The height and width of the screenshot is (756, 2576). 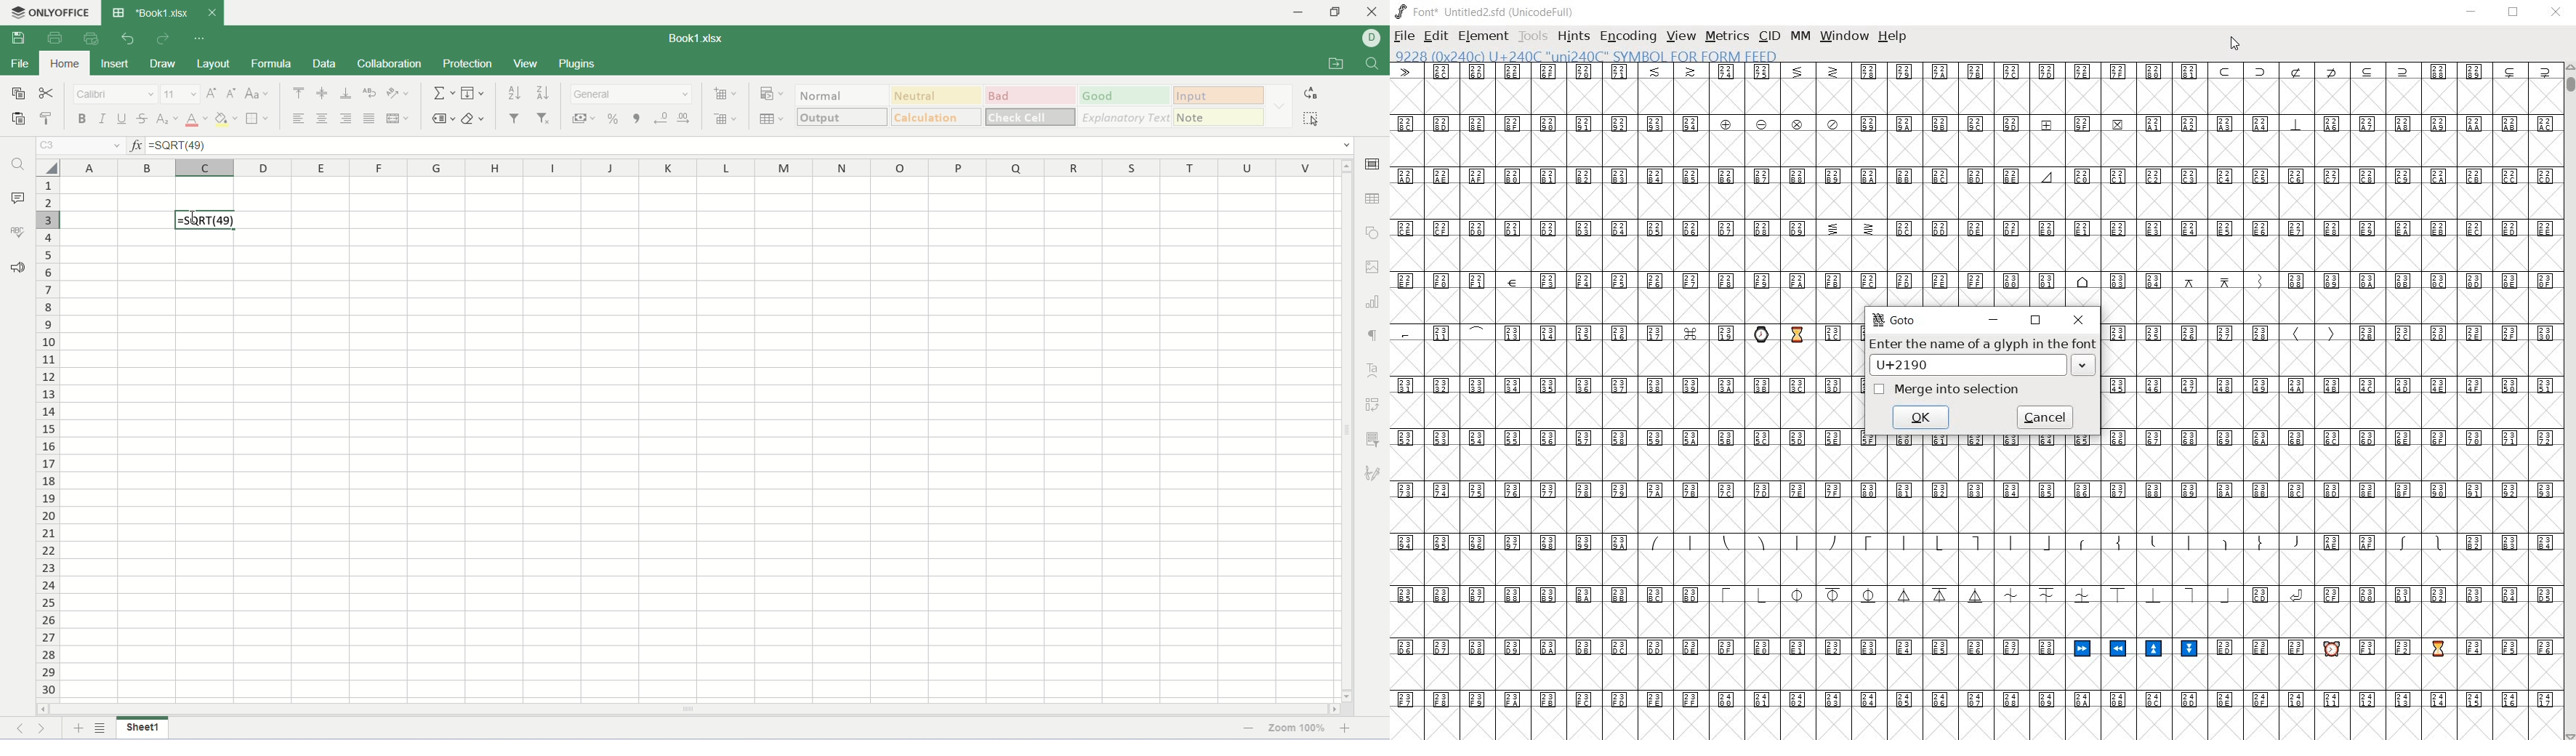 What do you see at coordinates (370, 92) in the screenshot?
I see `wrap text` at bounding box center [370, 92].